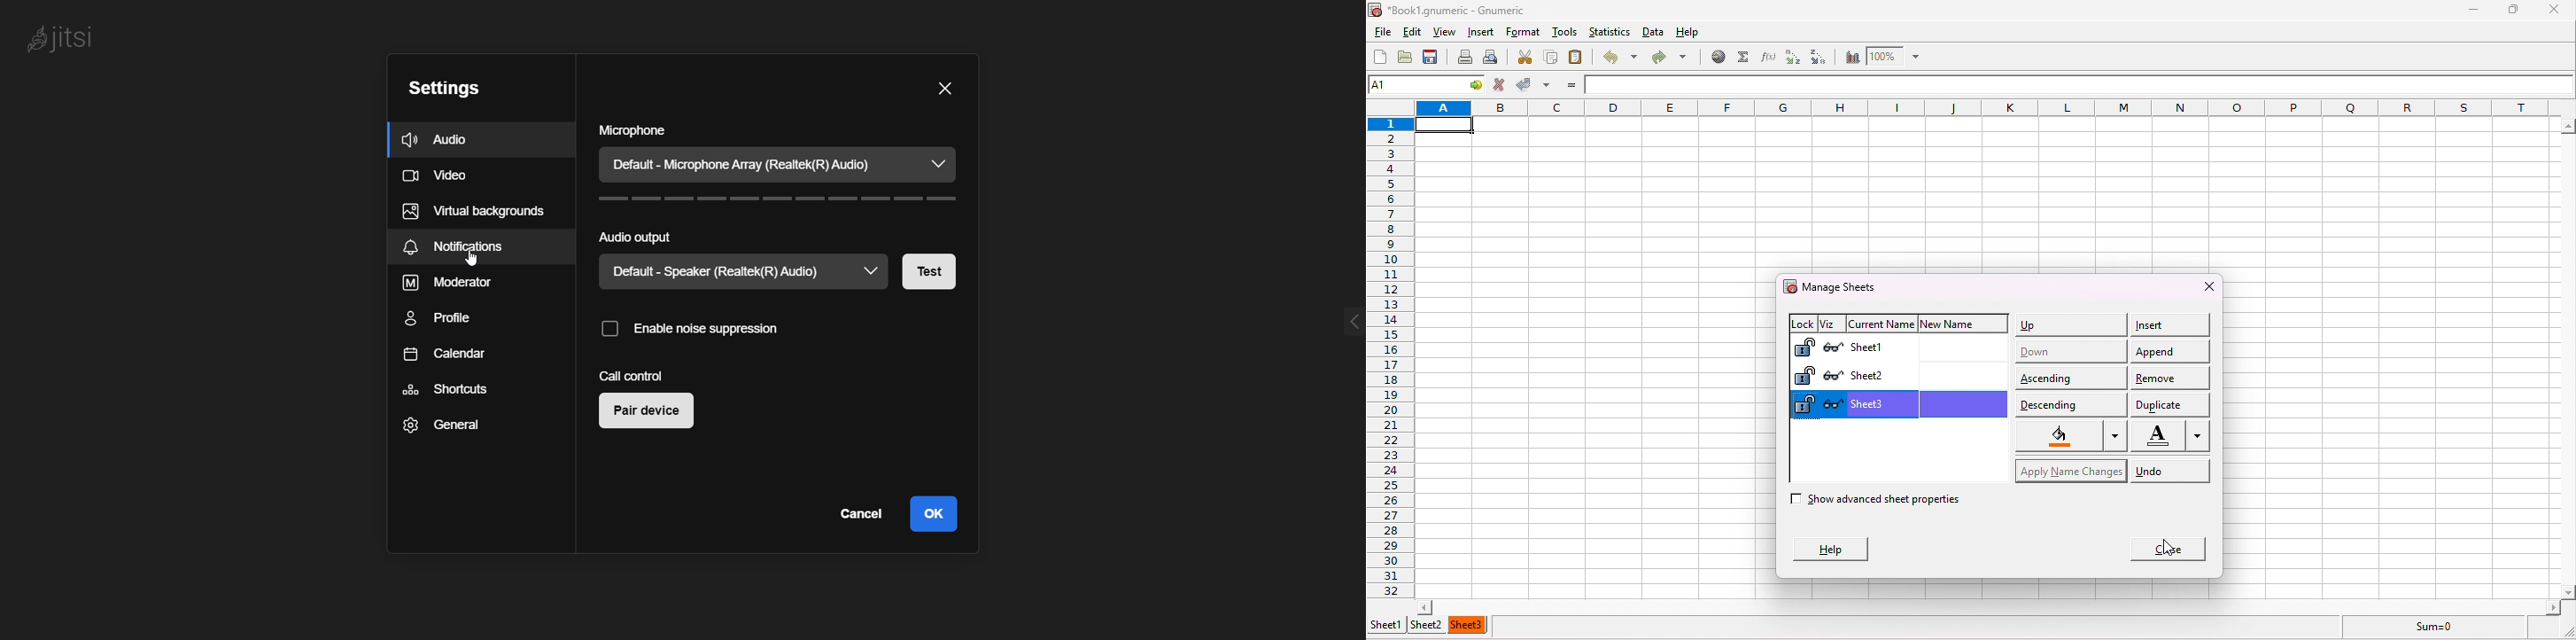 The height and width of the screenshot is (644, 2576). What do you see at coordinates (2169, 324) in the screenshot?
I see `insert` at bounding box center [2169, 324].